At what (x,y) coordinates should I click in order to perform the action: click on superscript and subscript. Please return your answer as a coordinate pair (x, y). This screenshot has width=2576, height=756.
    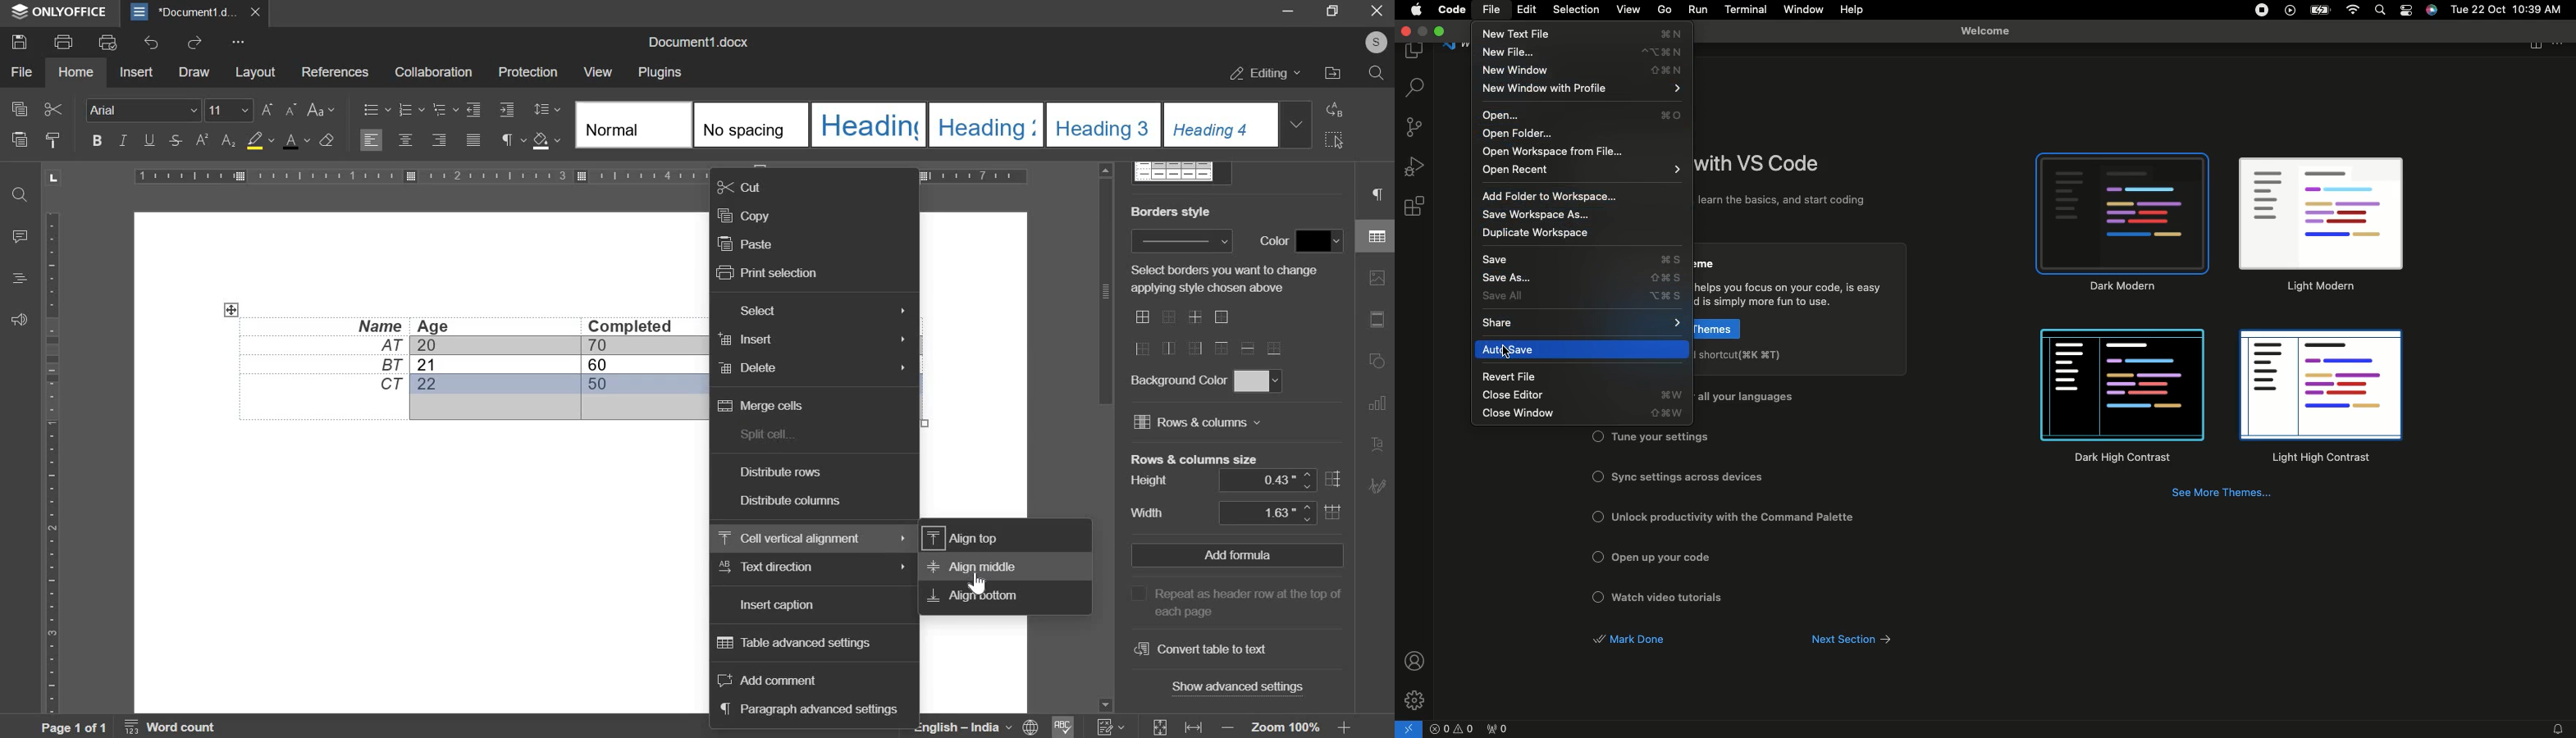
    Looking at the image, I should click on (214, 140).